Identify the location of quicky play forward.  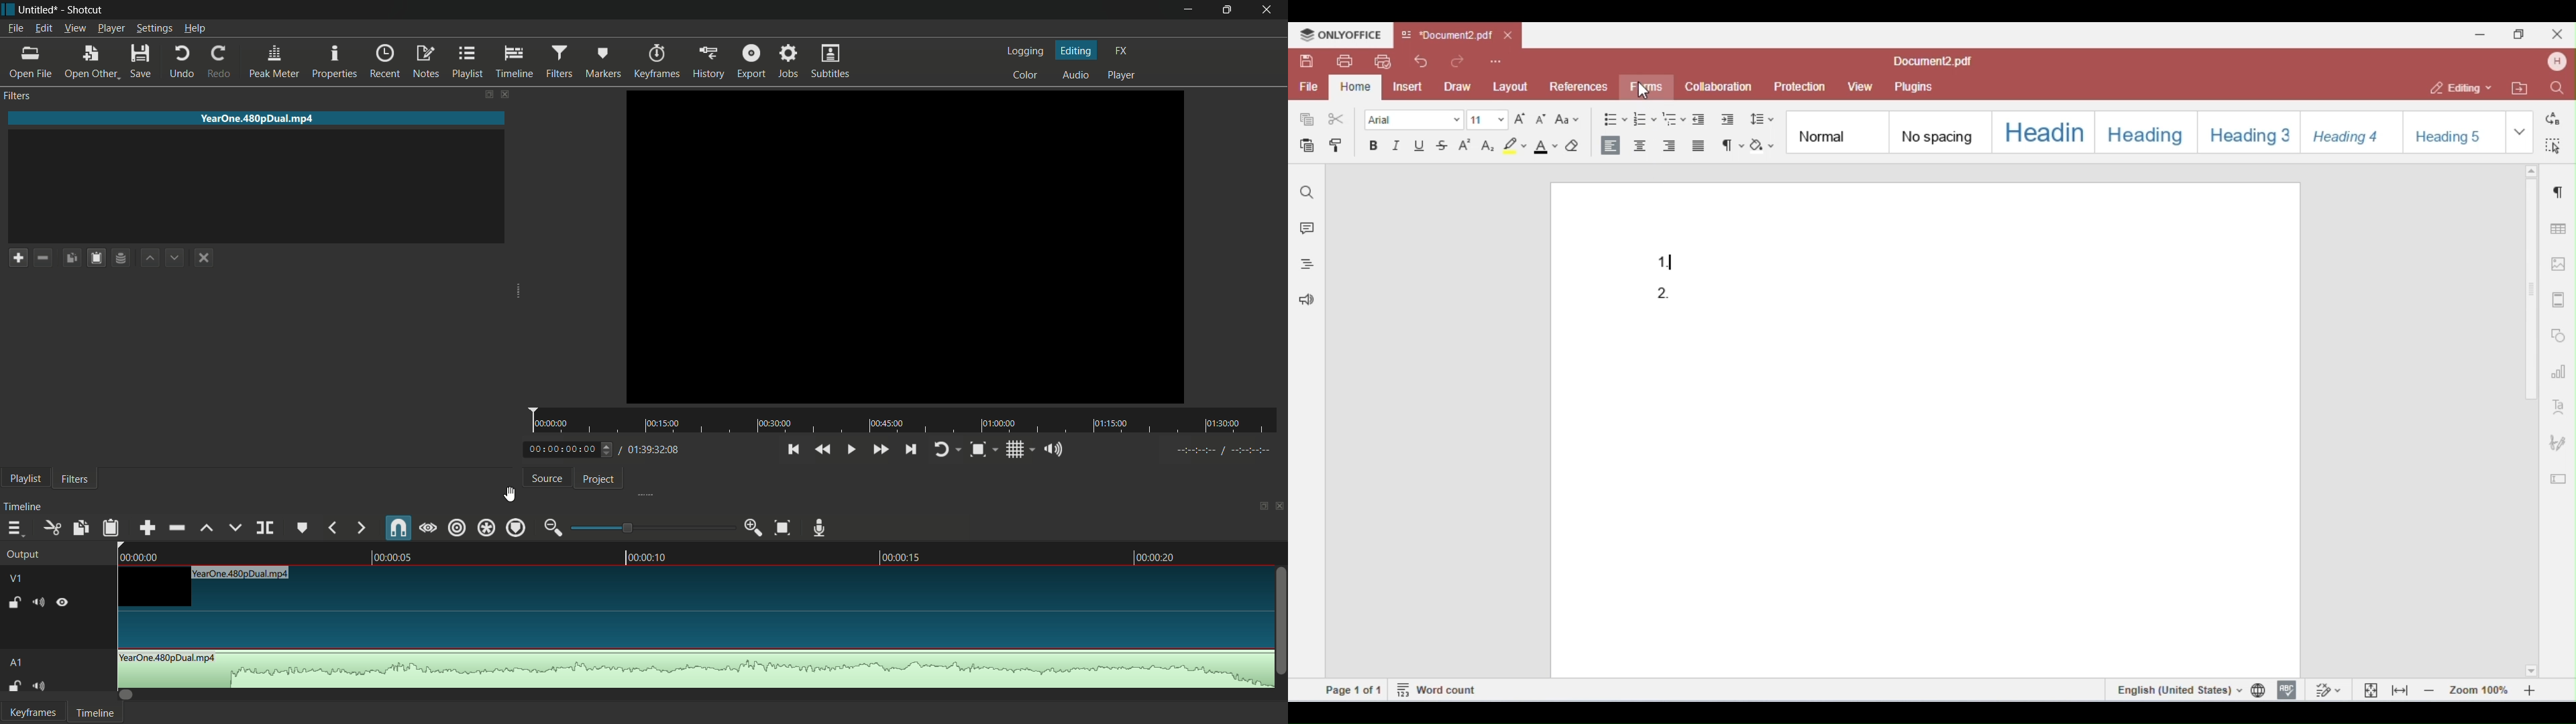
(879, 450).